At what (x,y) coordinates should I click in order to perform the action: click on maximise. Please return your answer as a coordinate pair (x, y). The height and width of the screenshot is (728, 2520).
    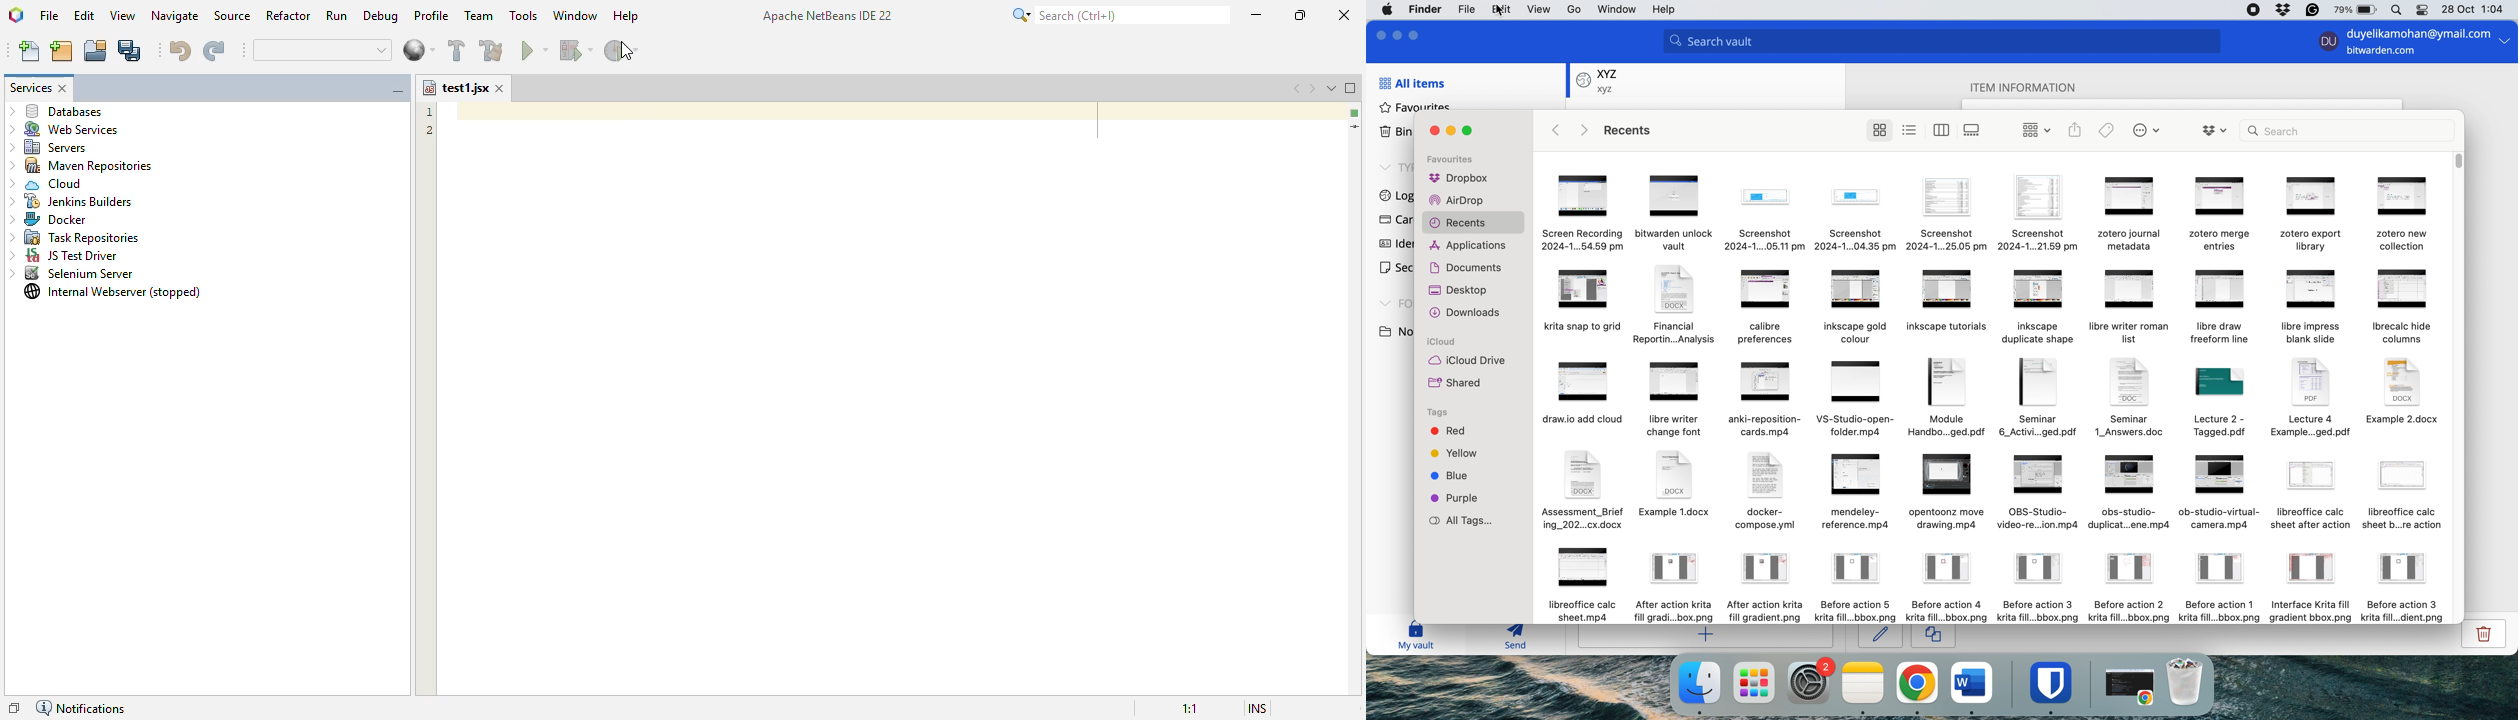
    Looking at the image, I should click on (1417, 34).